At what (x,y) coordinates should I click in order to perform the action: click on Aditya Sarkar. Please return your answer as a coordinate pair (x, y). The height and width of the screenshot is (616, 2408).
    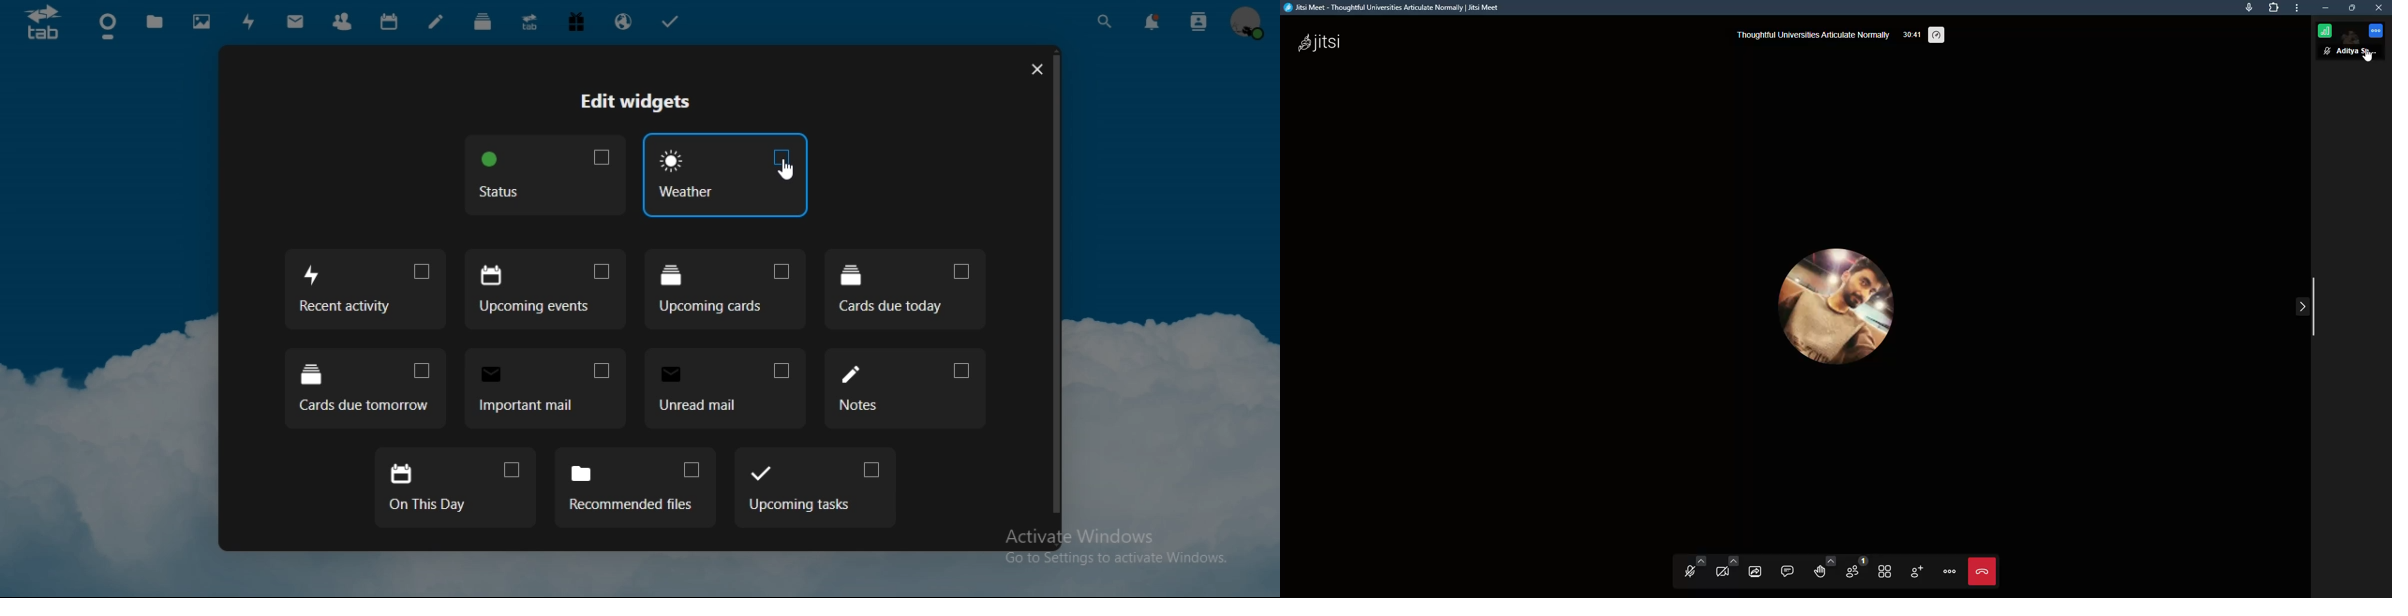
    Looking at the image, I should click on (2358, 54).